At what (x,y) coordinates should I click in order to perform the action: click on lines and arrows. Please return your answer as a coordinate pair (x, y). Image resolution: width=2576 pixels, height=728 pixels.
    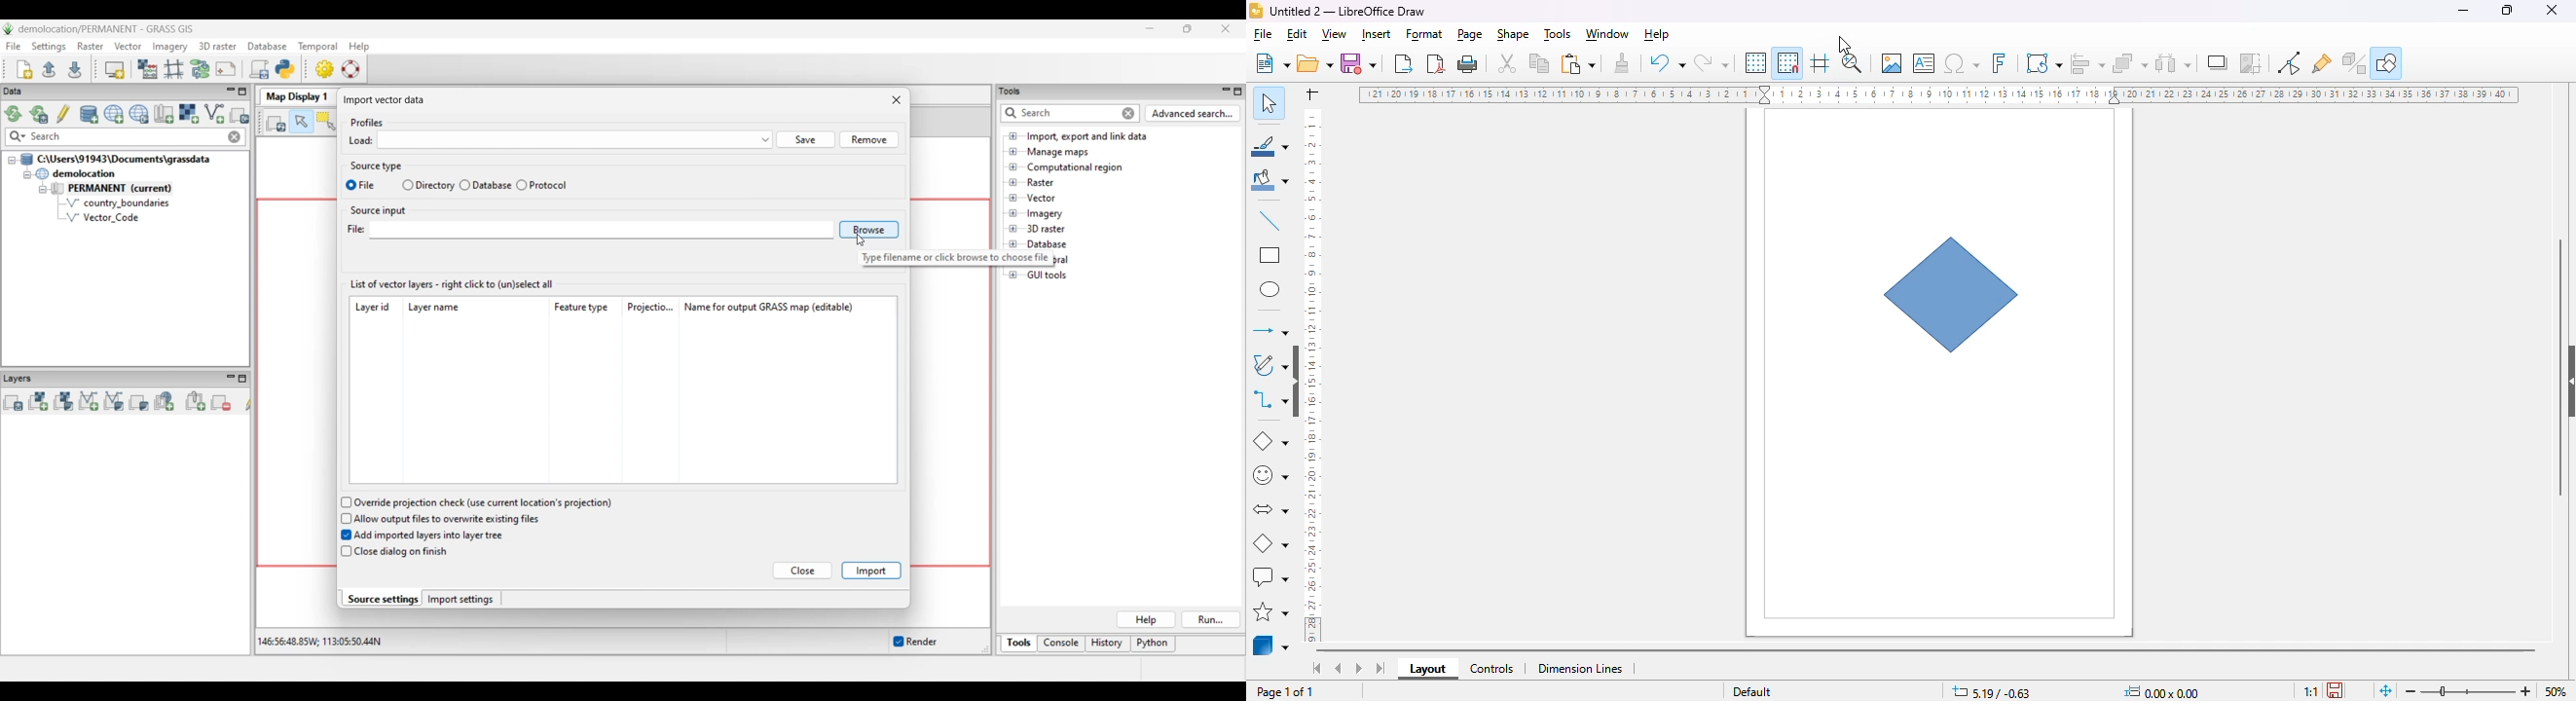
    Looking at the image, I should click on (1270, 330).